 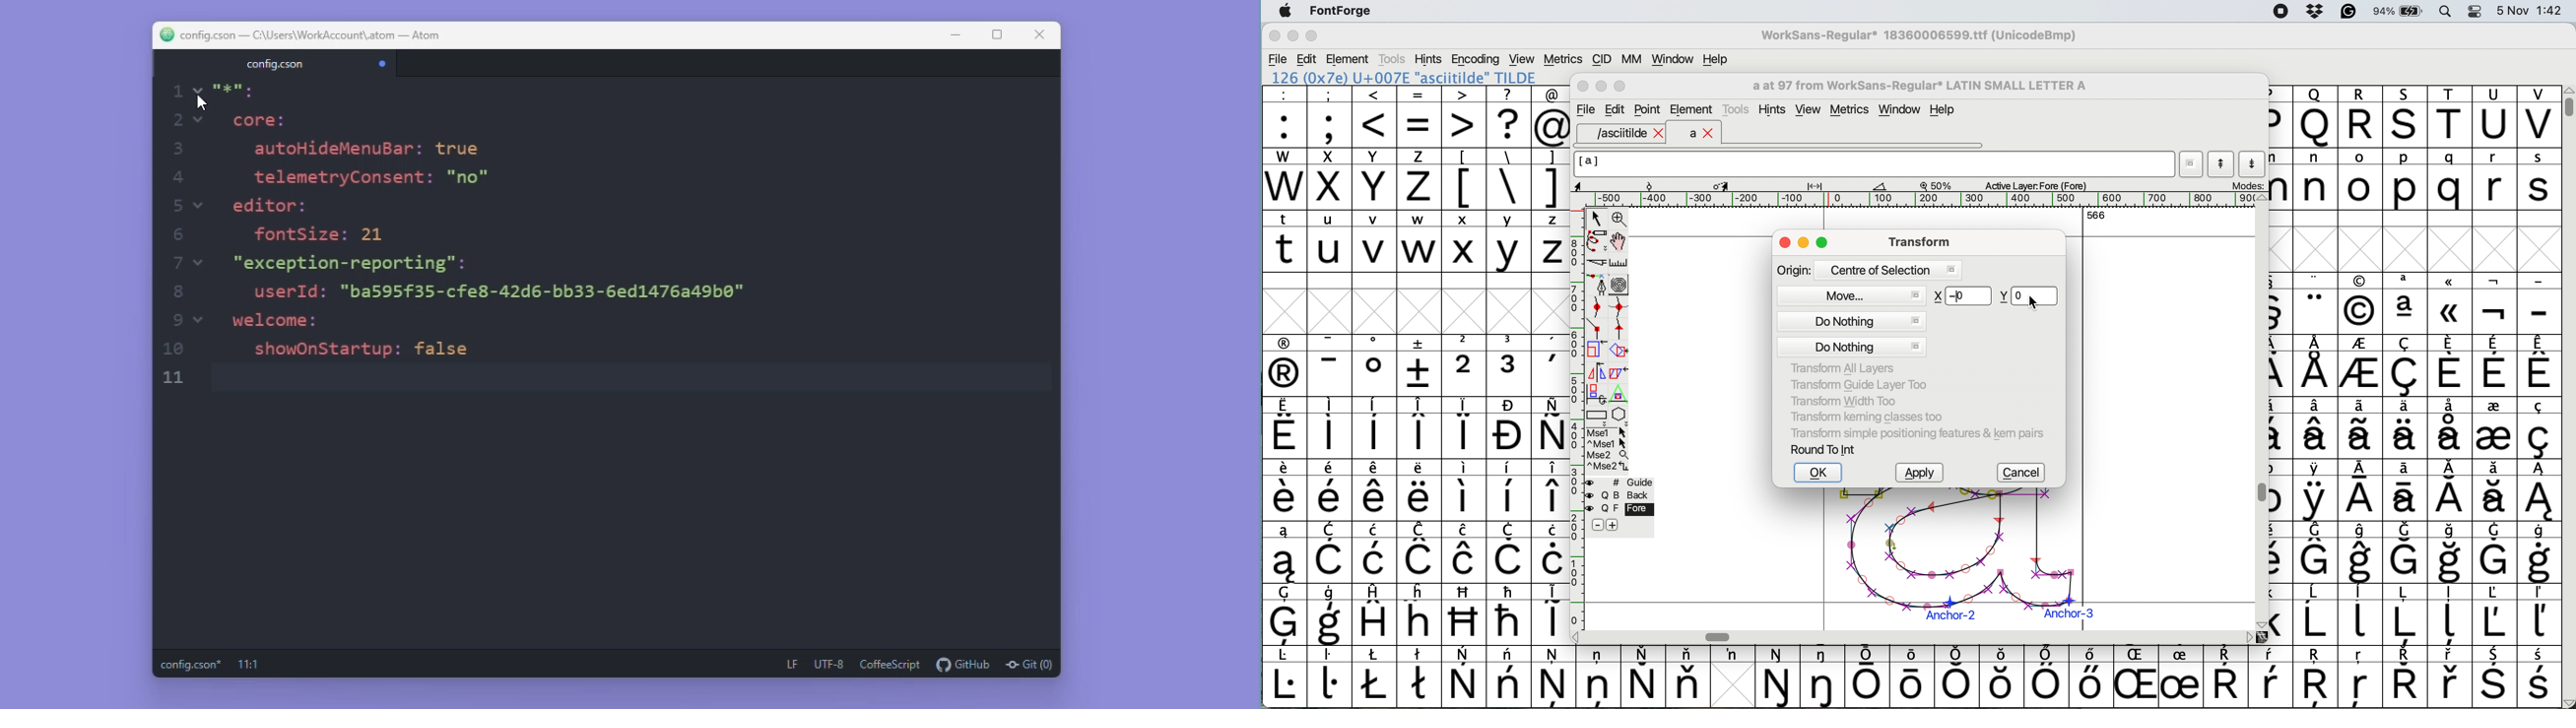 I want to click on metrics, so click(x=1853, y=111).